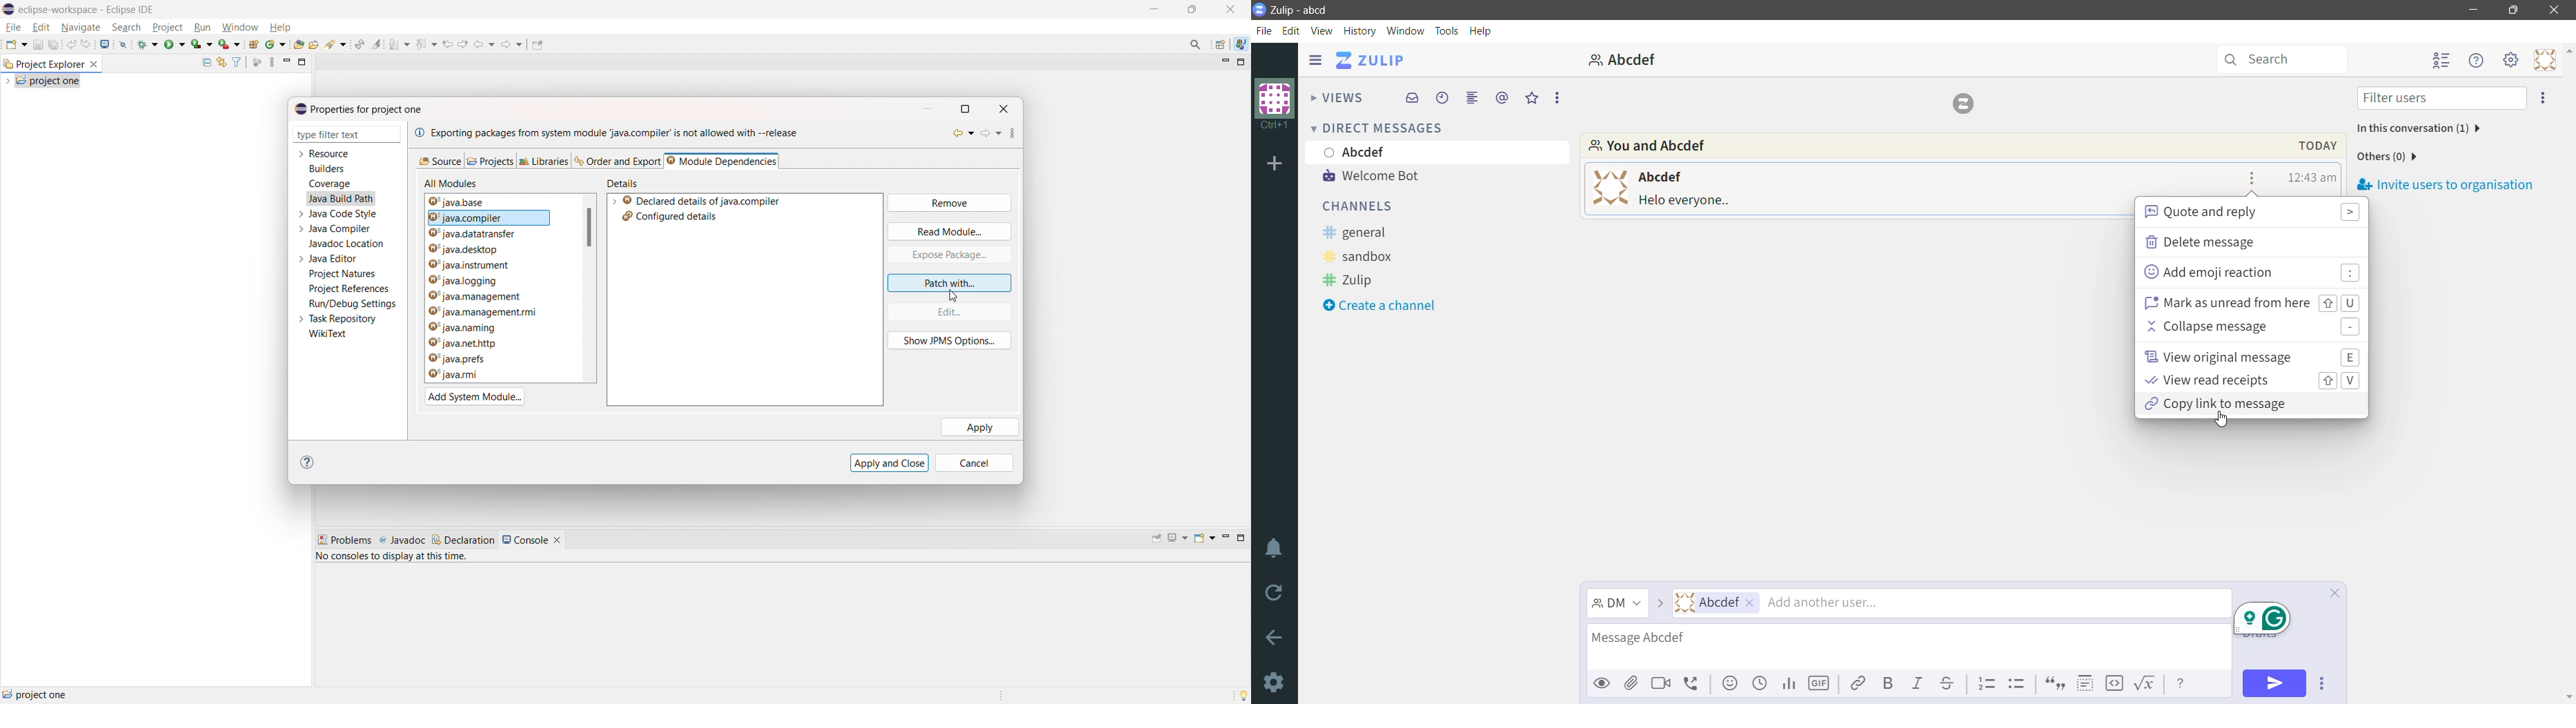 This screenshot has width=2576, height=728. Describe the element at coordinates (2115, 684) in the screenshot. I see `Code` at that location.